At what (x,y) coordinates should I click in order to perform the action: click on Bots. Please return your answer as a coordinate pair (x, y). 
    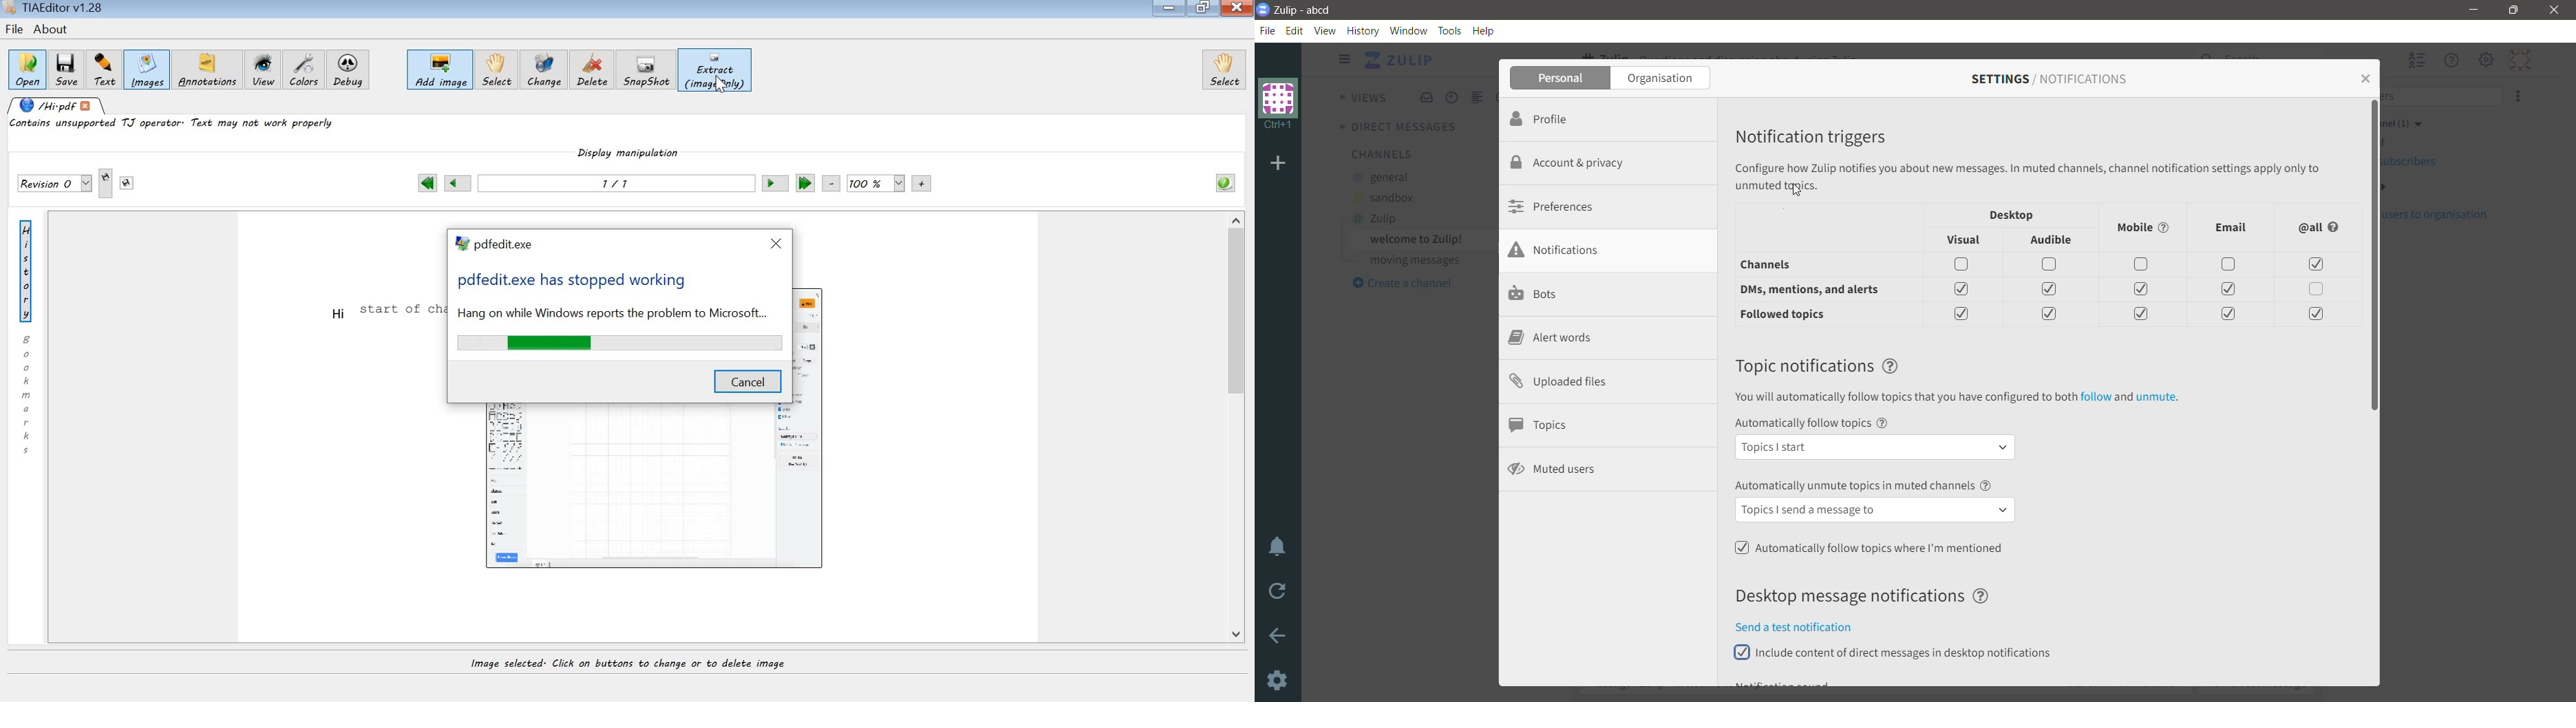
    Looking at the image, I should click on (1536, 295).